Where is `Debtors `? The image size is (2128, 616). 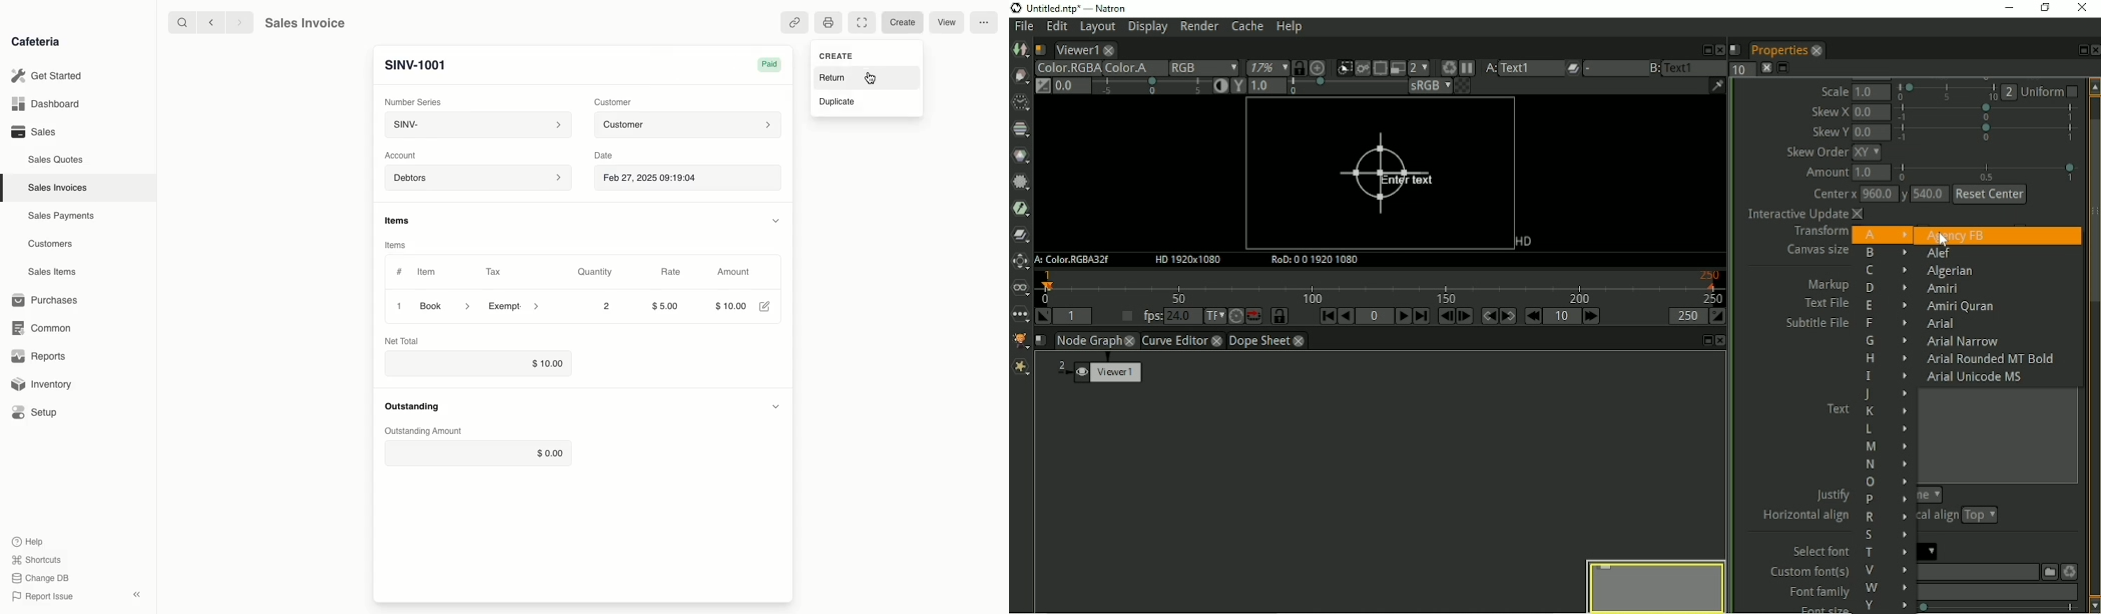
Debtors  is located at coordinates (478, 179).